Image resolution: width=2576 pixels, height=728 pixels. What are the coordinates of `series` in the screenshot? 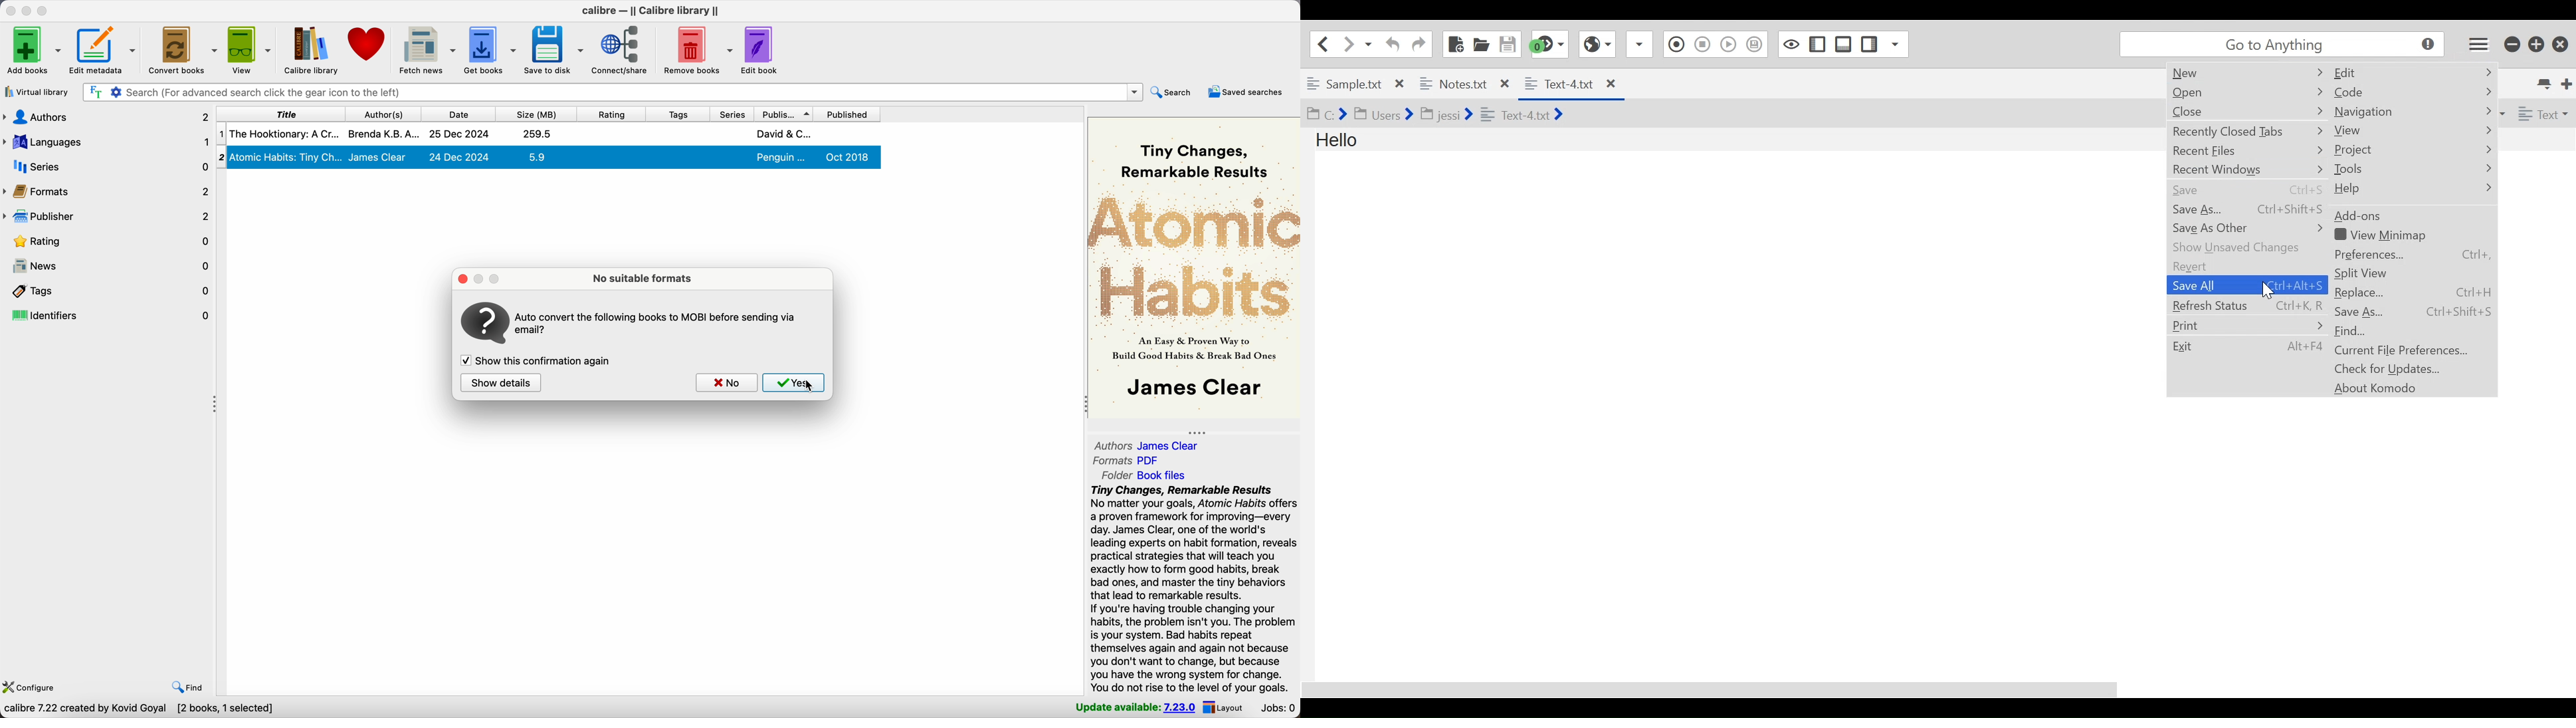 It's located at (731, 113).